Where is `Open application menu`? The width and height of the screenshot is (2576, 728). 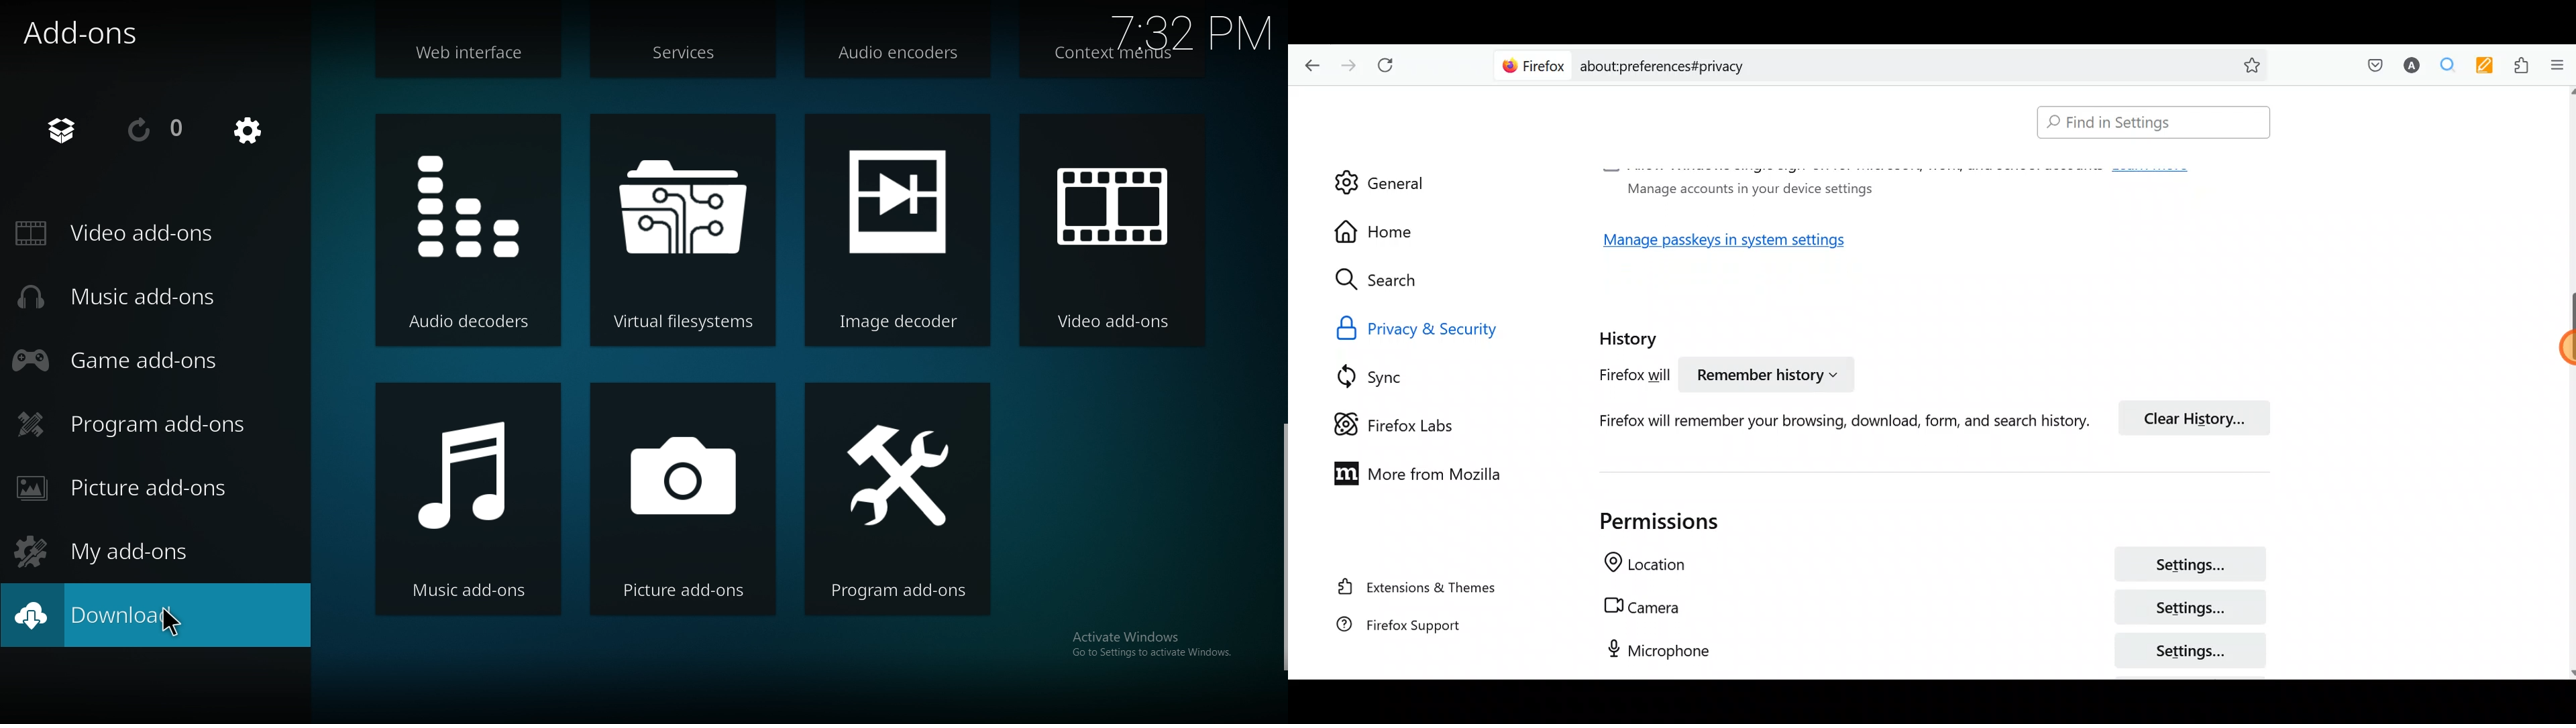
Open application menu is located at coordinates (2556, 66).